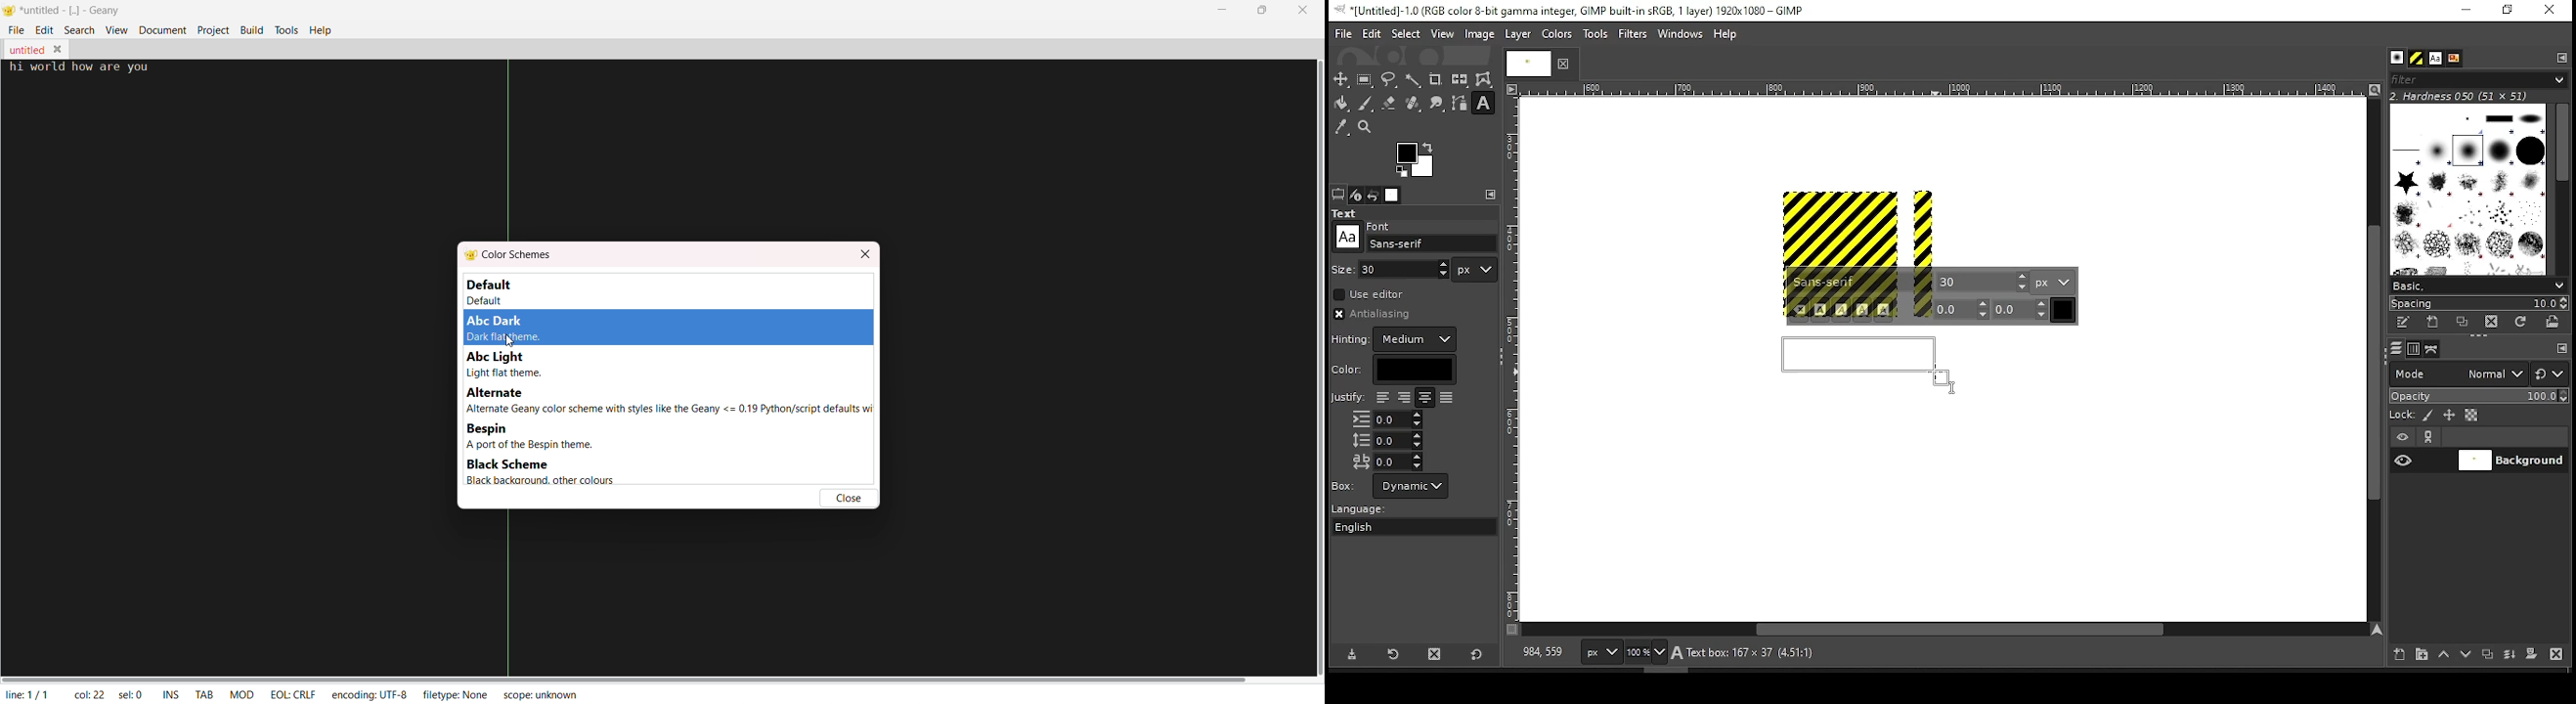 The image size is (2576, 728). Describe the element at coordinates (1432, 243) in the screenshot. I see `font` at that location.